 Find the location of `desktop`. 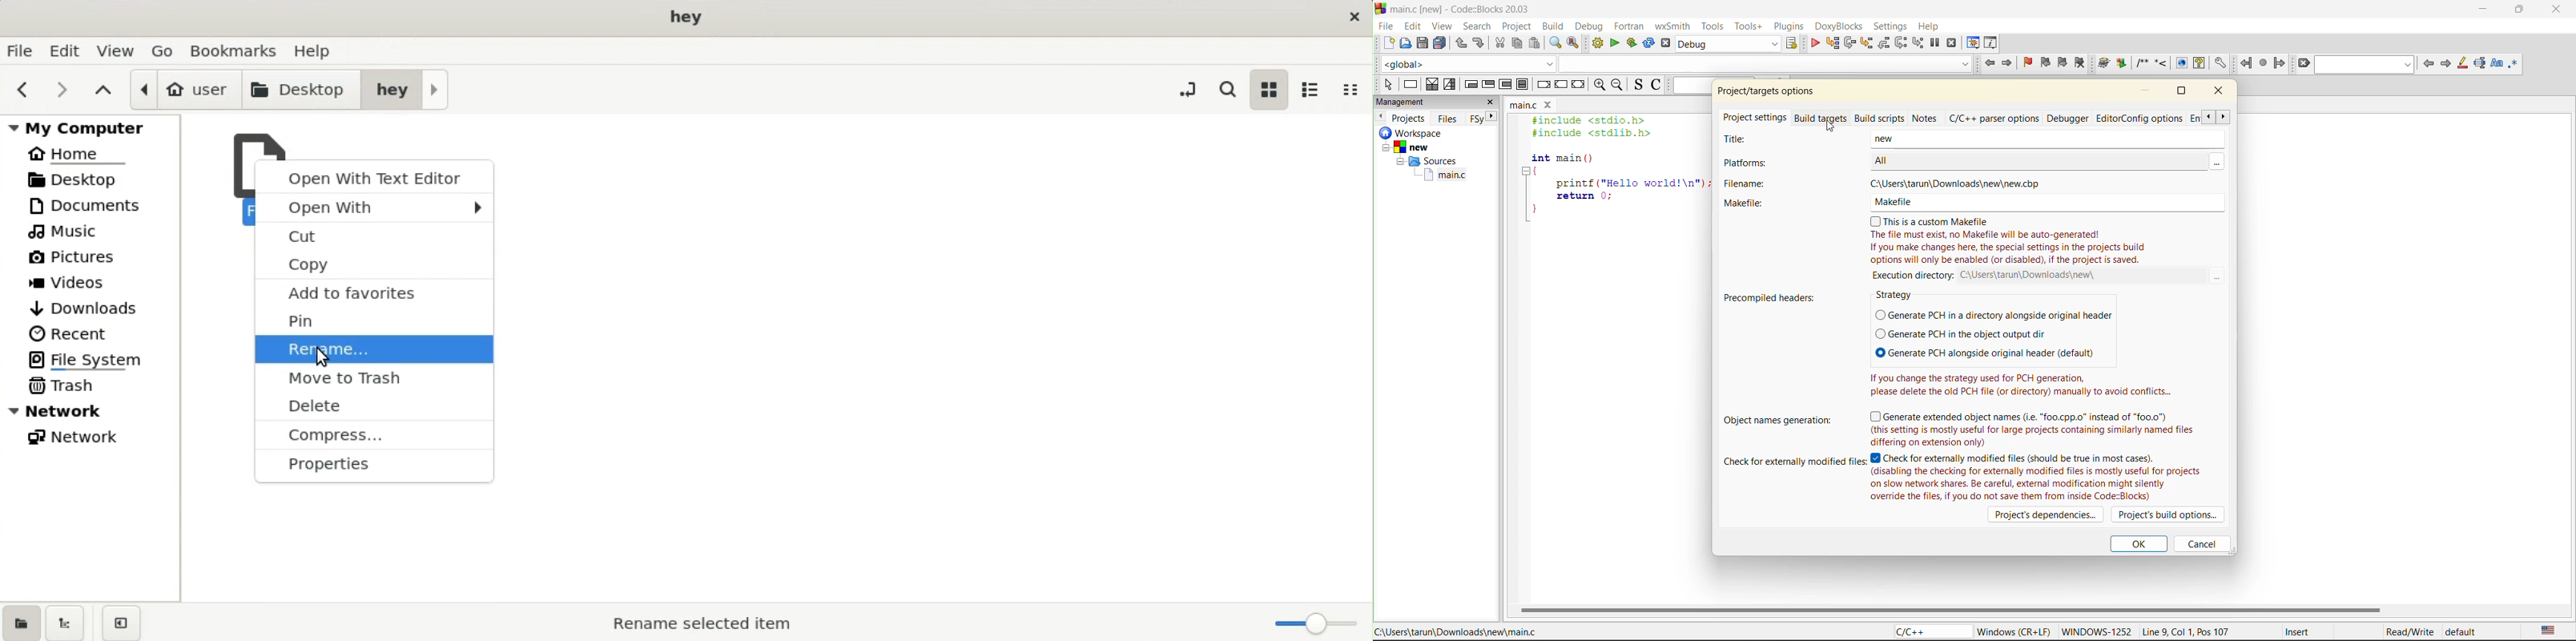

desktop is located at coordinates (90, 179).